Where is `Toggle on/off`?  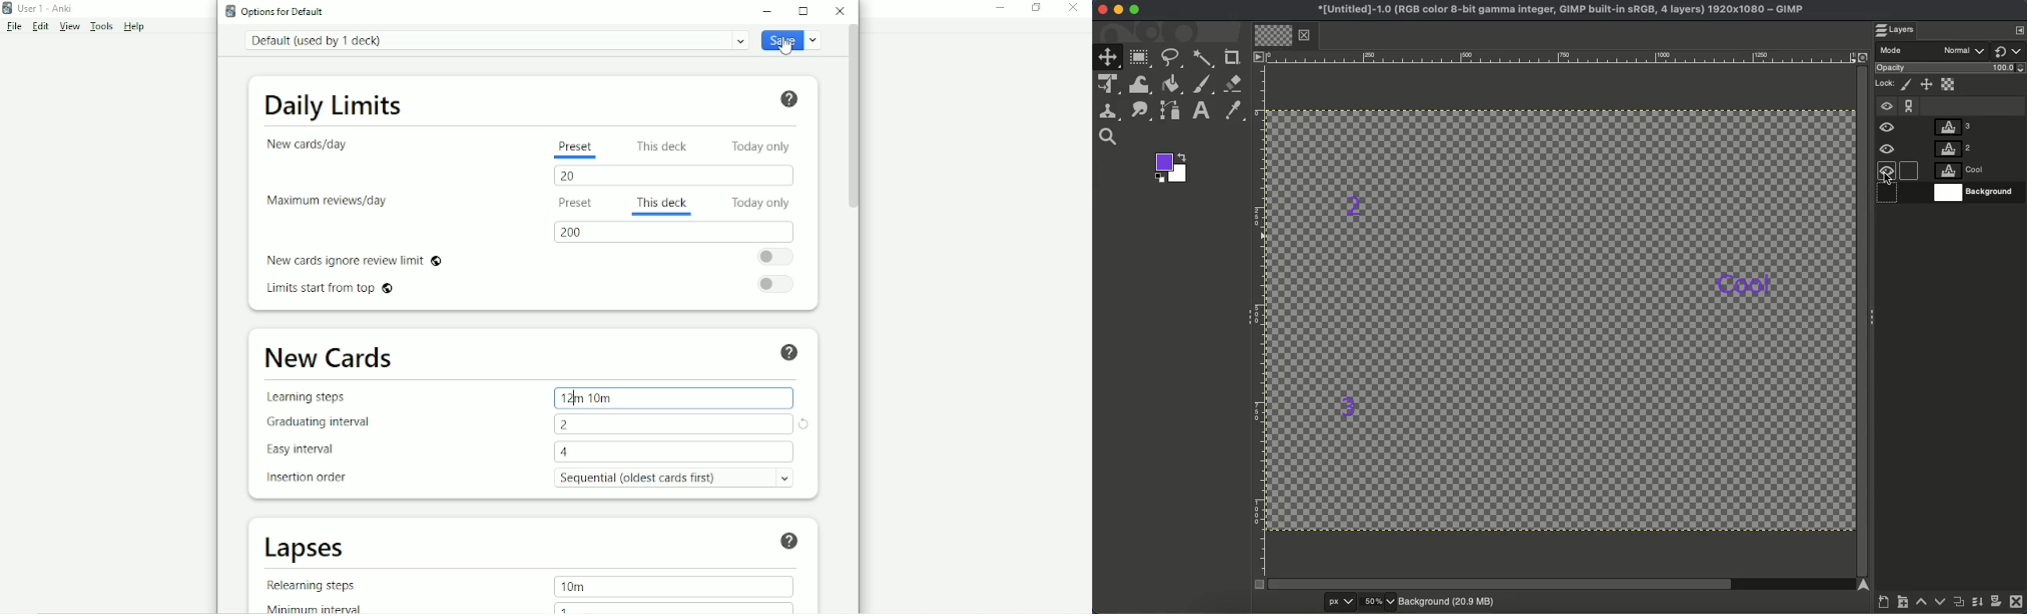
Toggle on/off is located at coordinates (778, 285).